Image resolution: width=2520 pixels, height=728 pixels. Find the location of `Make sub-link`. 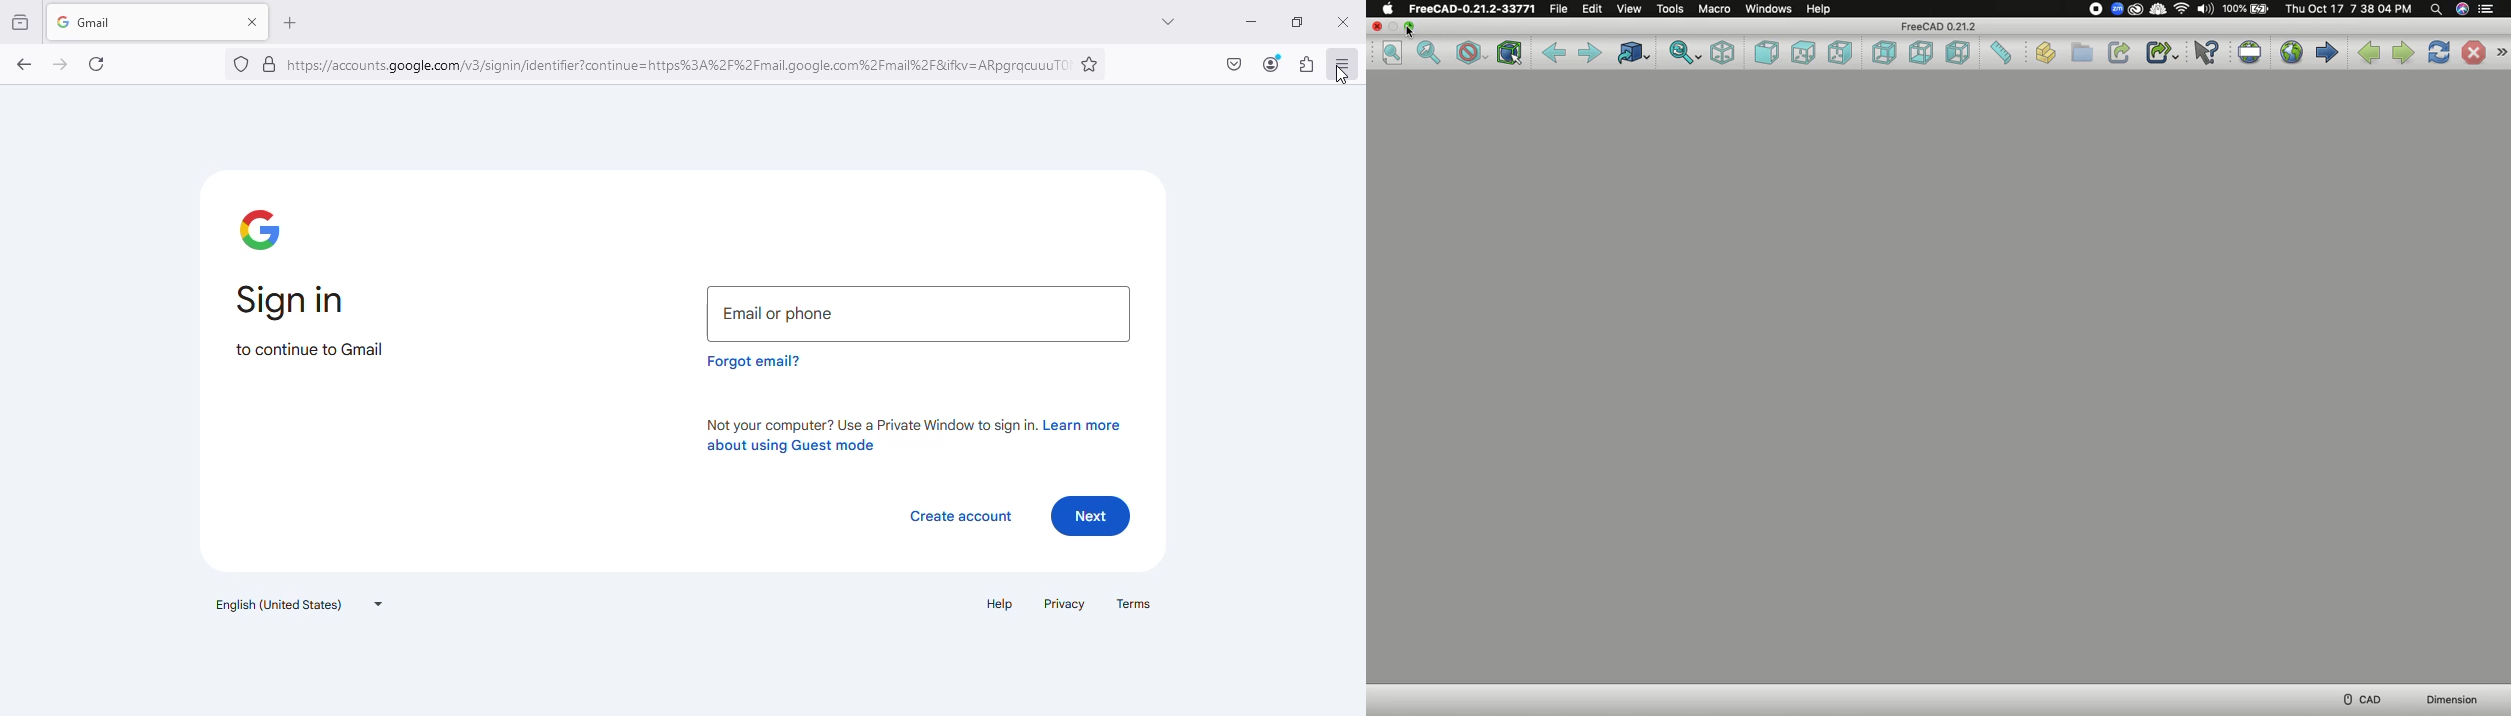

Make sub-link is located at coordinates (2162, 53).